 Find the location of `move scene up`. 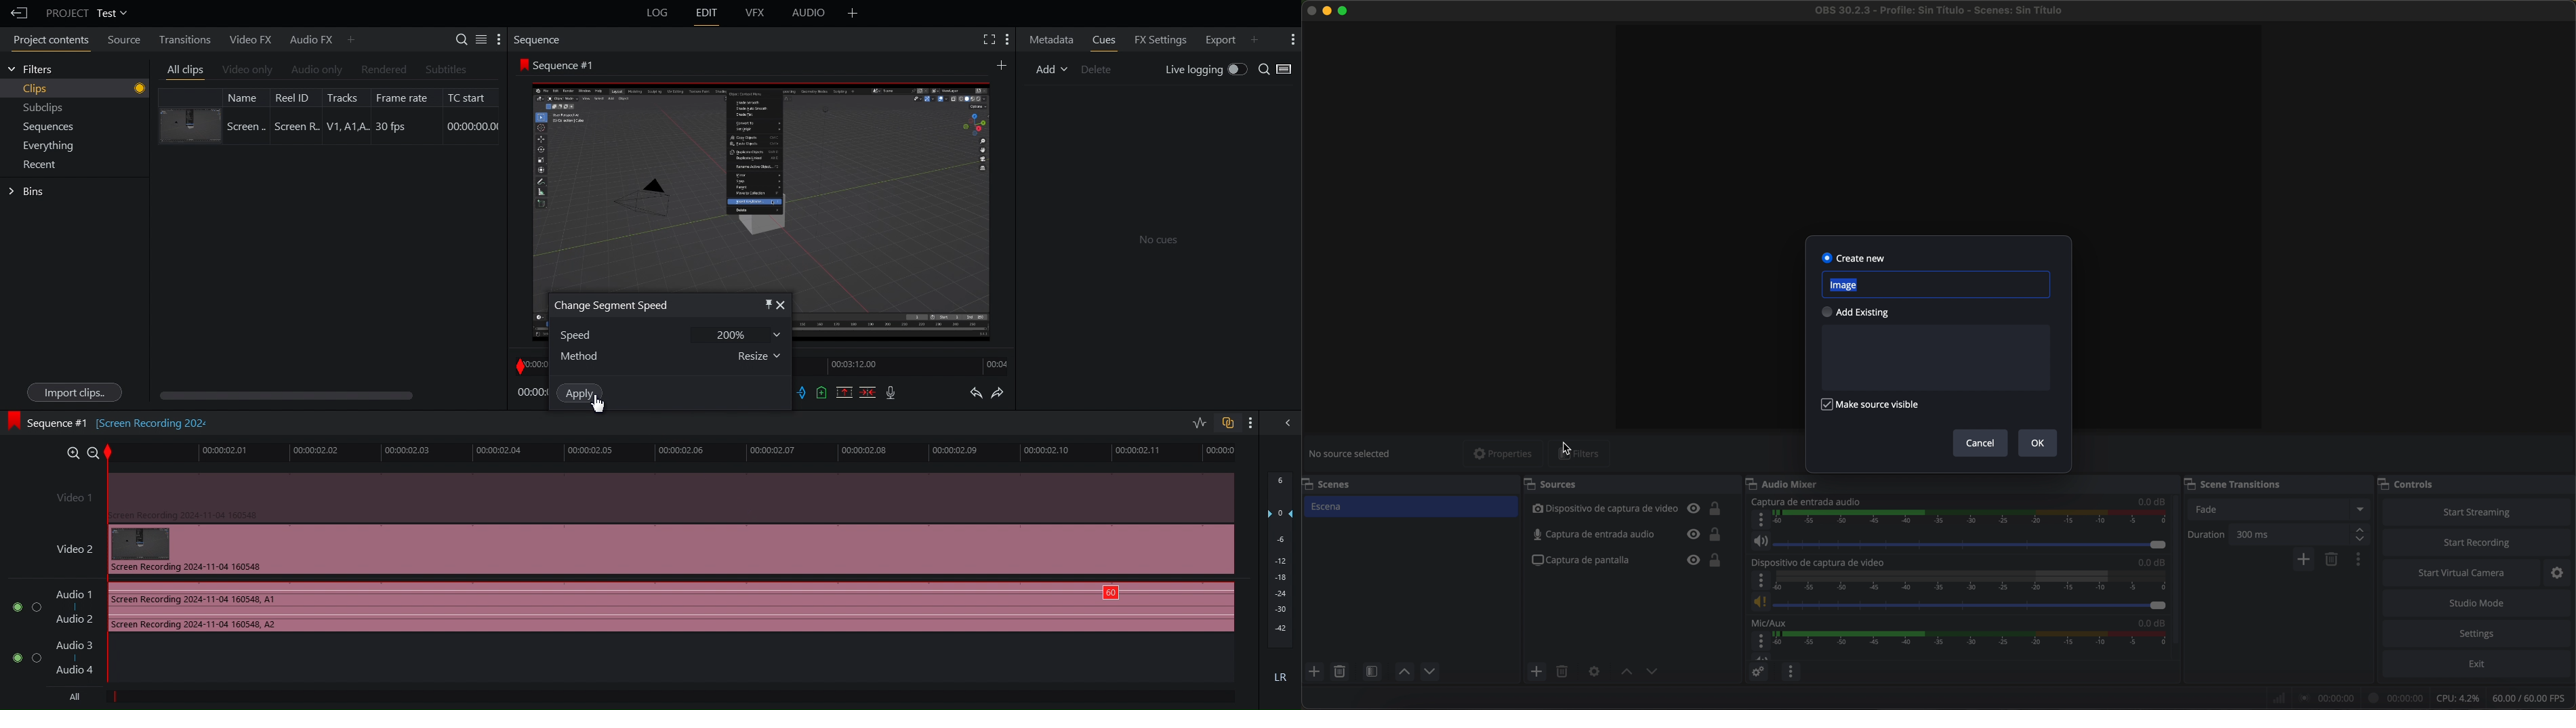

move scene up is located at coordinates (1404, 672).